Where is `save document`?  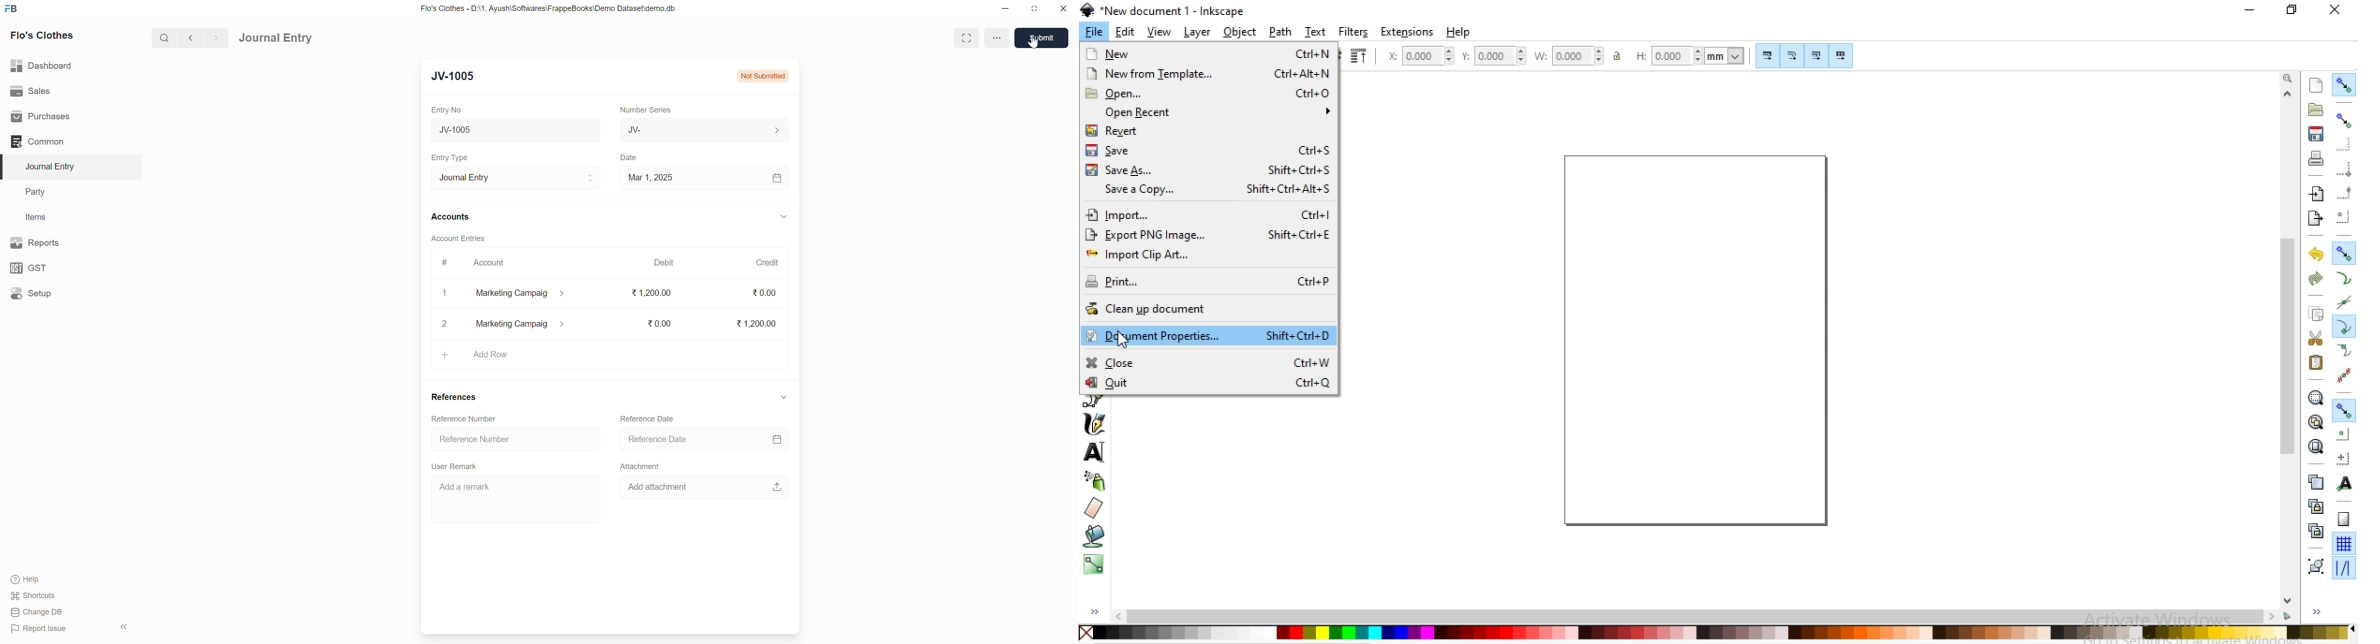
save document is located at coordinates (2316, 134).